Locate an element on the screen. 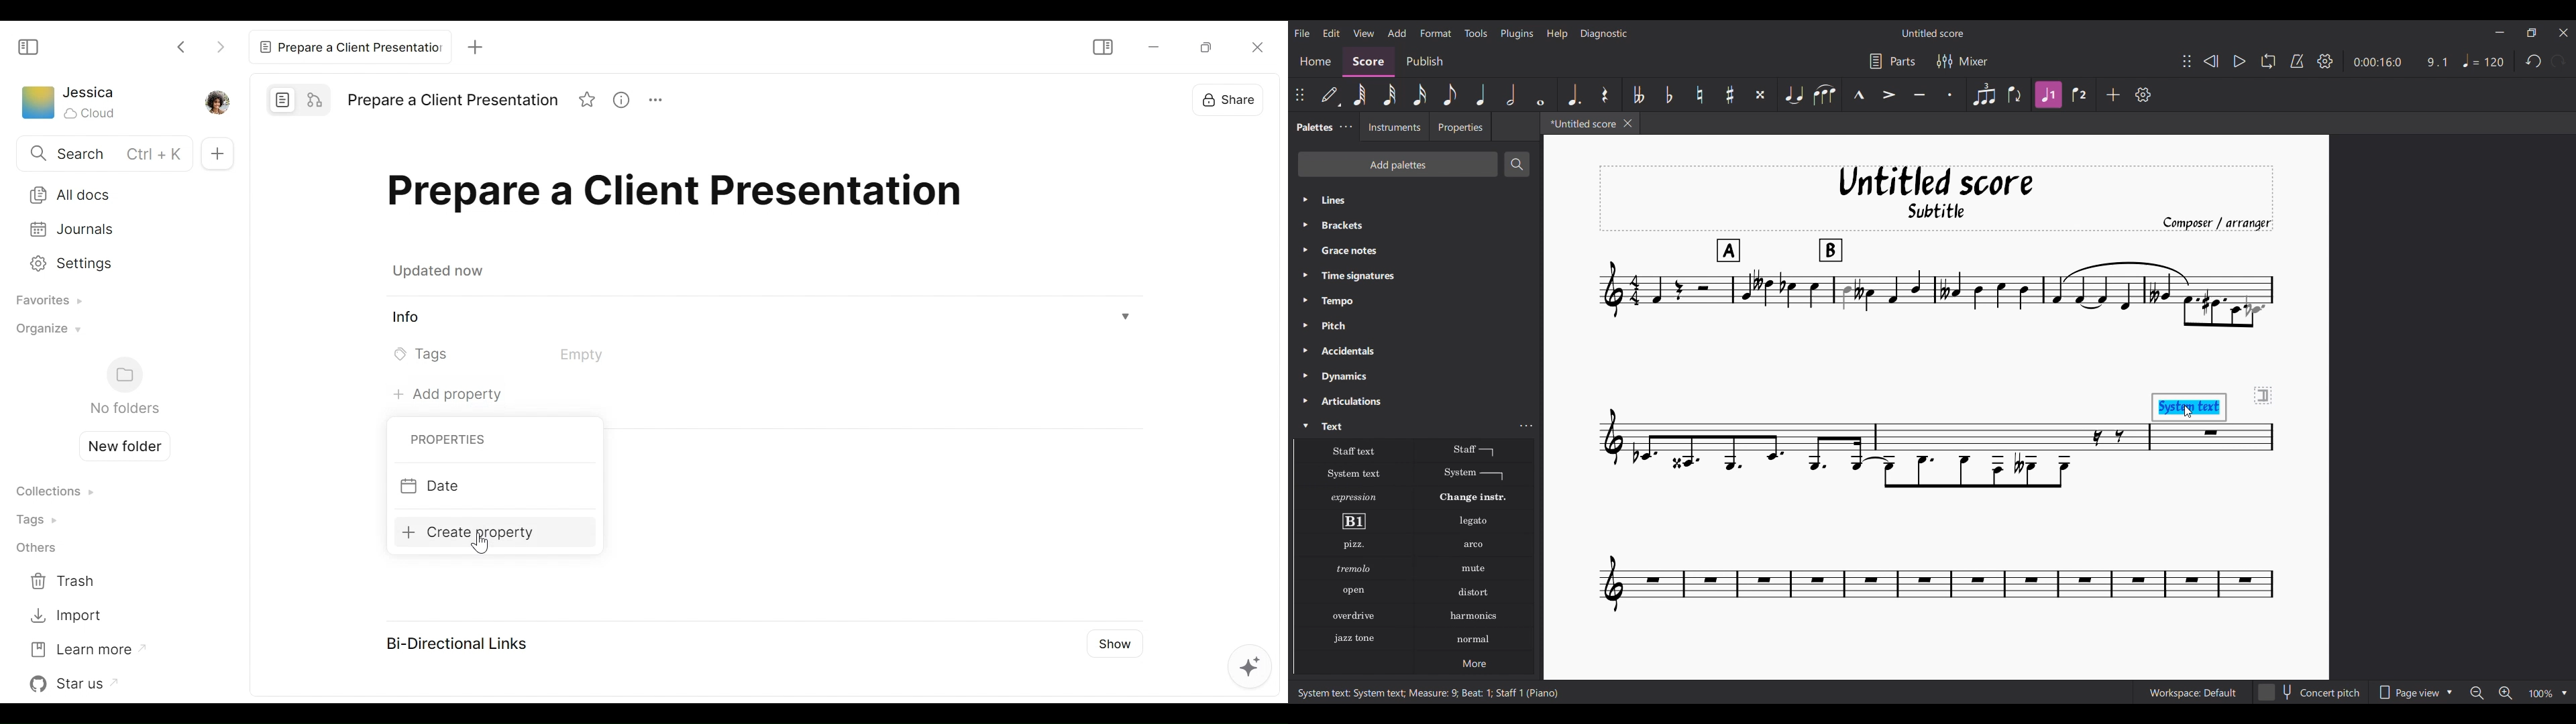 Image resolution: width=2576 pixels, height=728 pixels. Customize settings is located at coordinates (2143, 95).